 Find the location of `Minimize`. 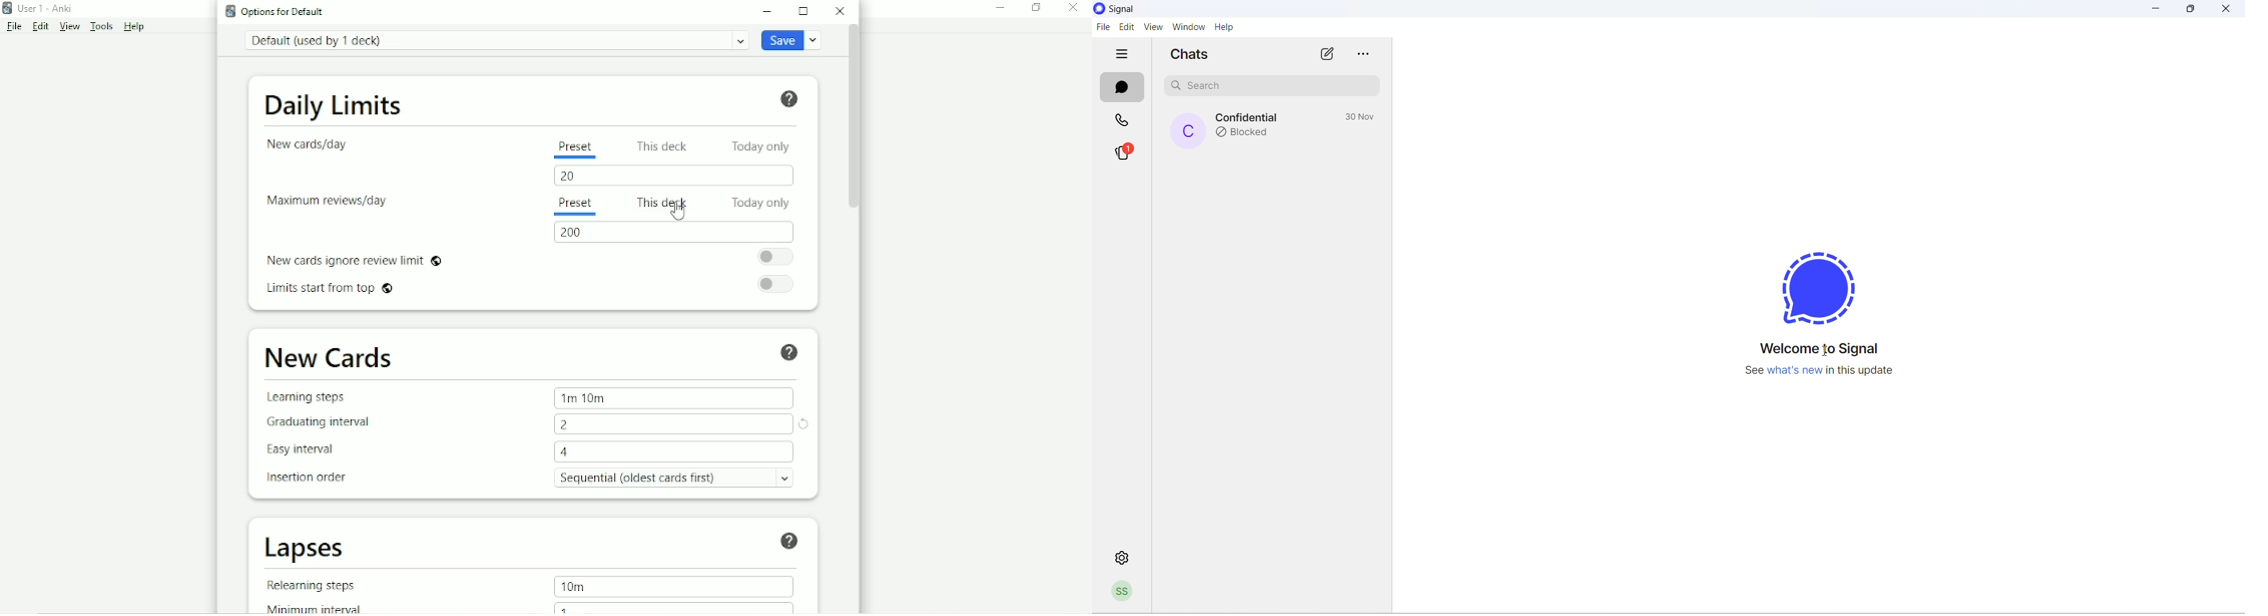

Minimize is located at coordinates (770, 10).